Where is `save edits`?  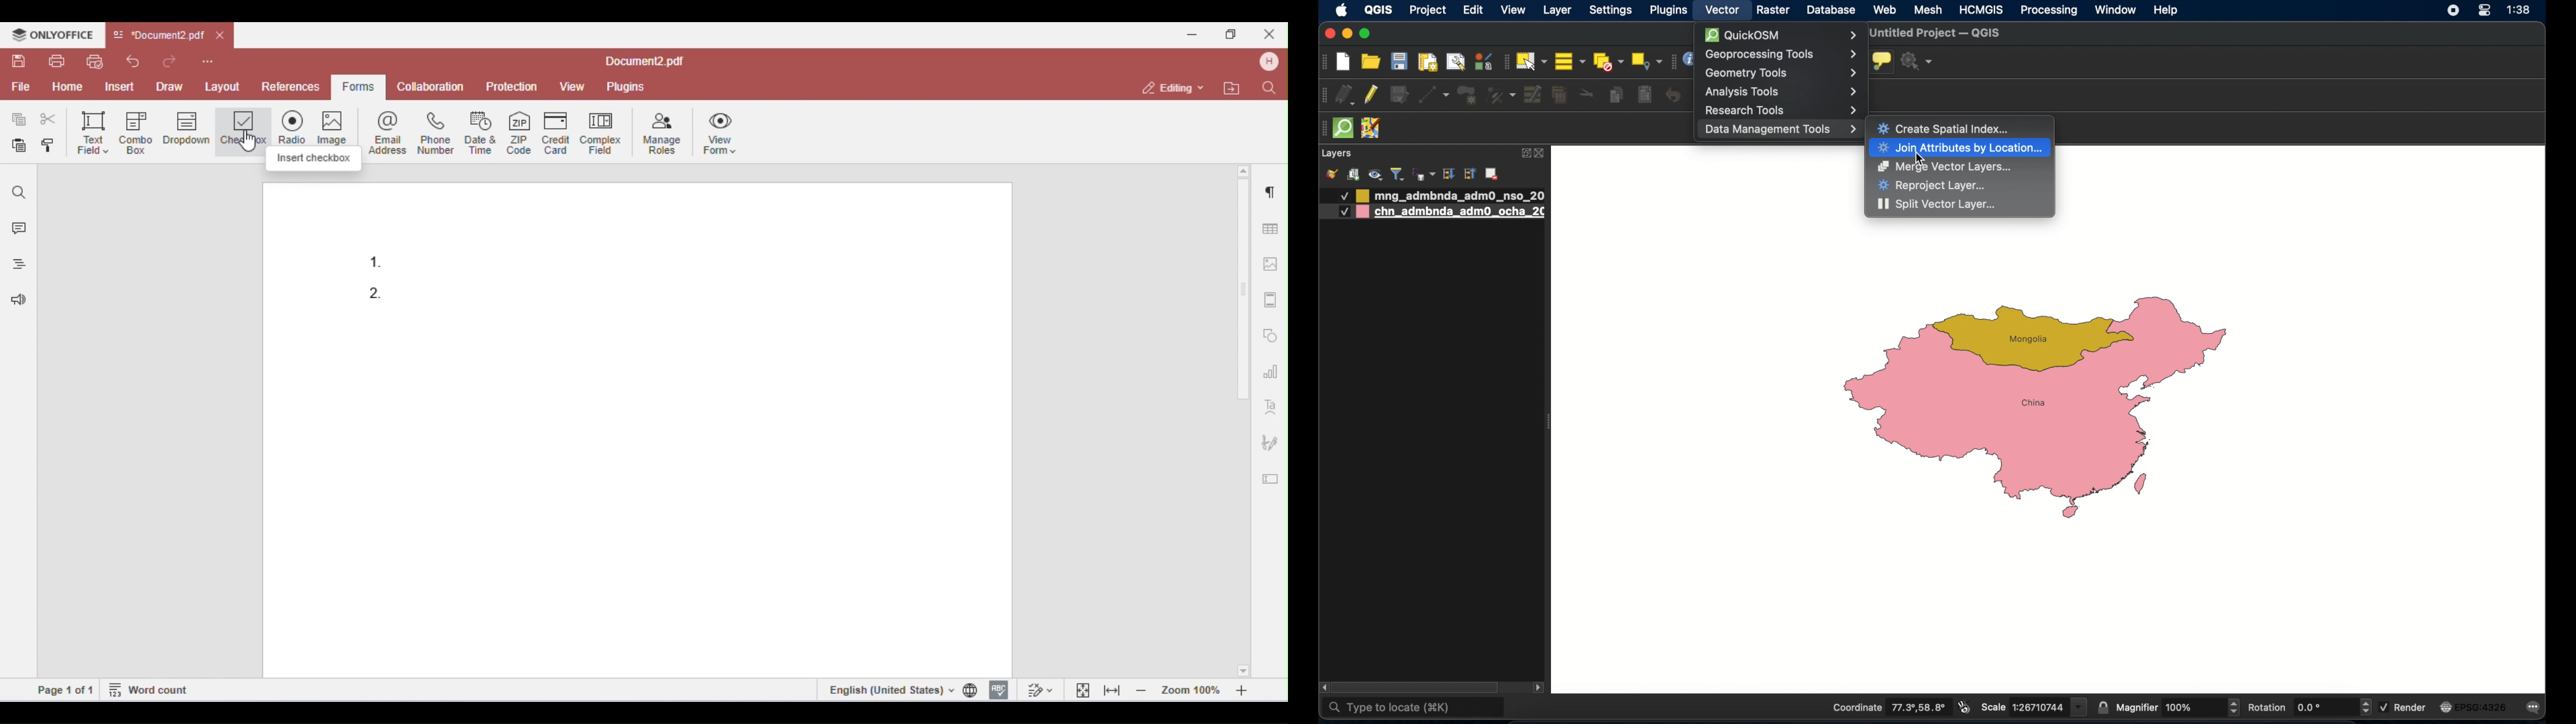 save edits is located at coordinates (1401, 95).